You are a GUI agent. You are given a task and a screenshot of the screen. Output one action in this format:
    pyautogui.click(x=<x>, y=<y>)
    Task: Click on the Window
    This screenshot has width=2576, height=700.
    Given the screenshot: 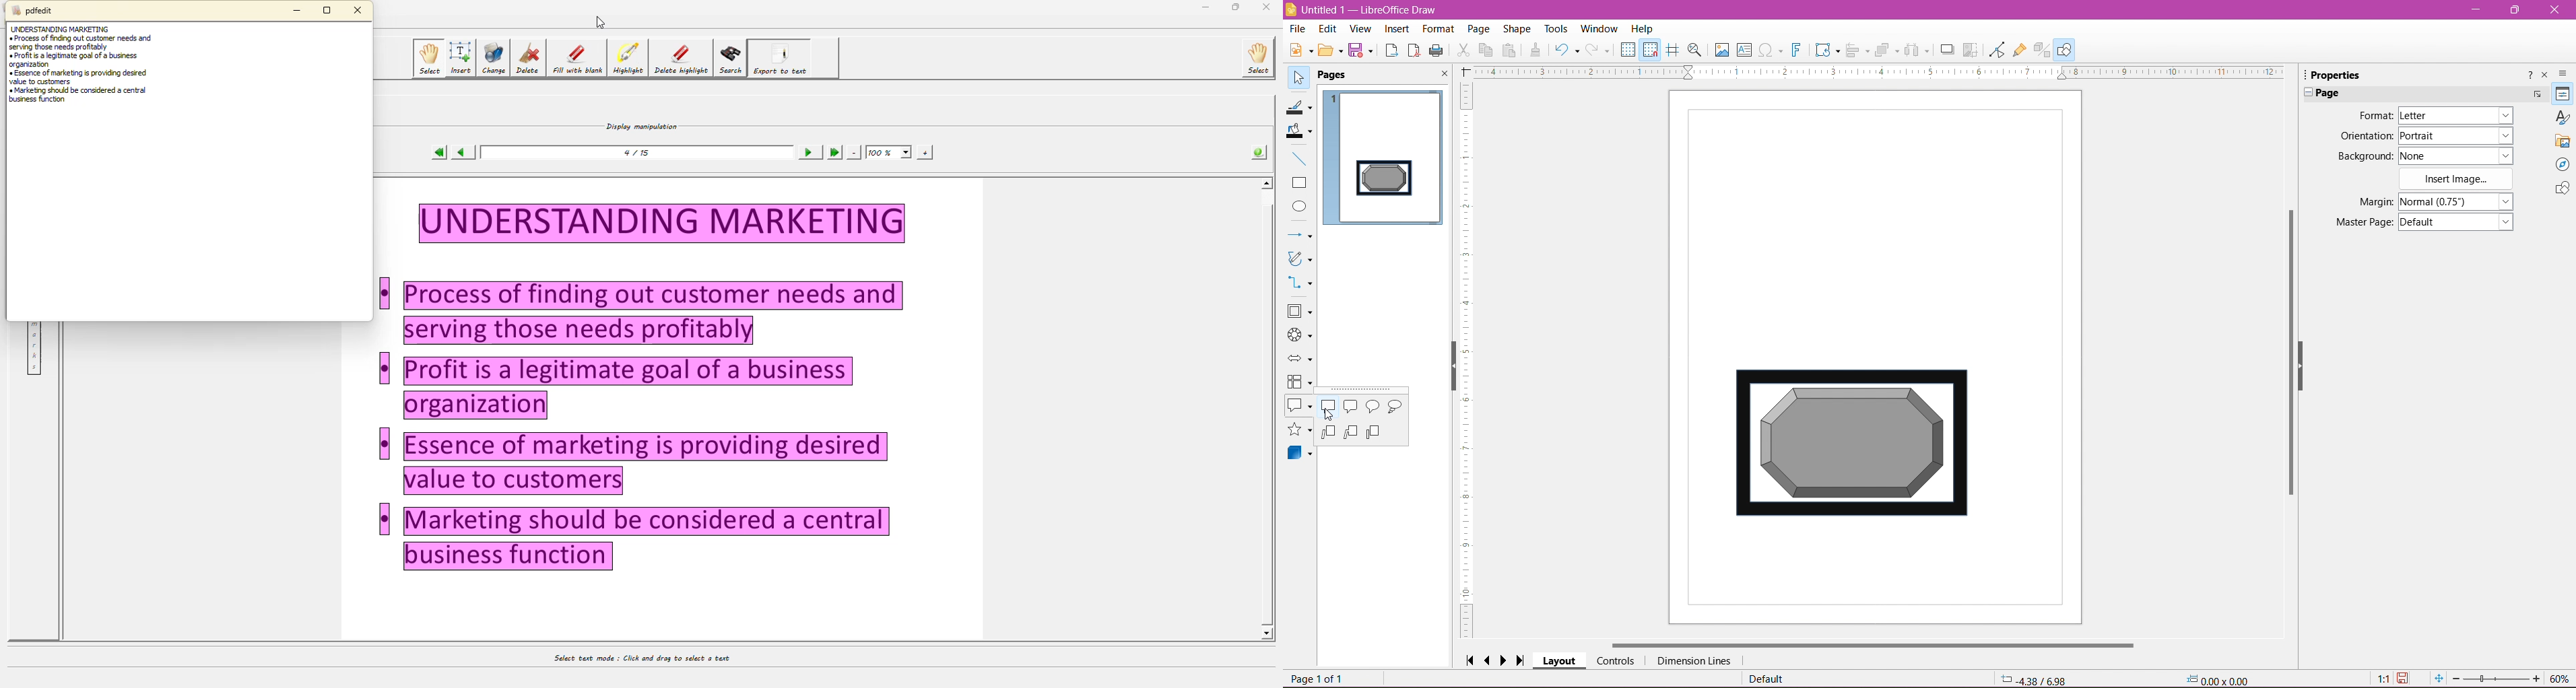 What is the action you would take?
    pyautogui.click(x=1601, y=27)
    